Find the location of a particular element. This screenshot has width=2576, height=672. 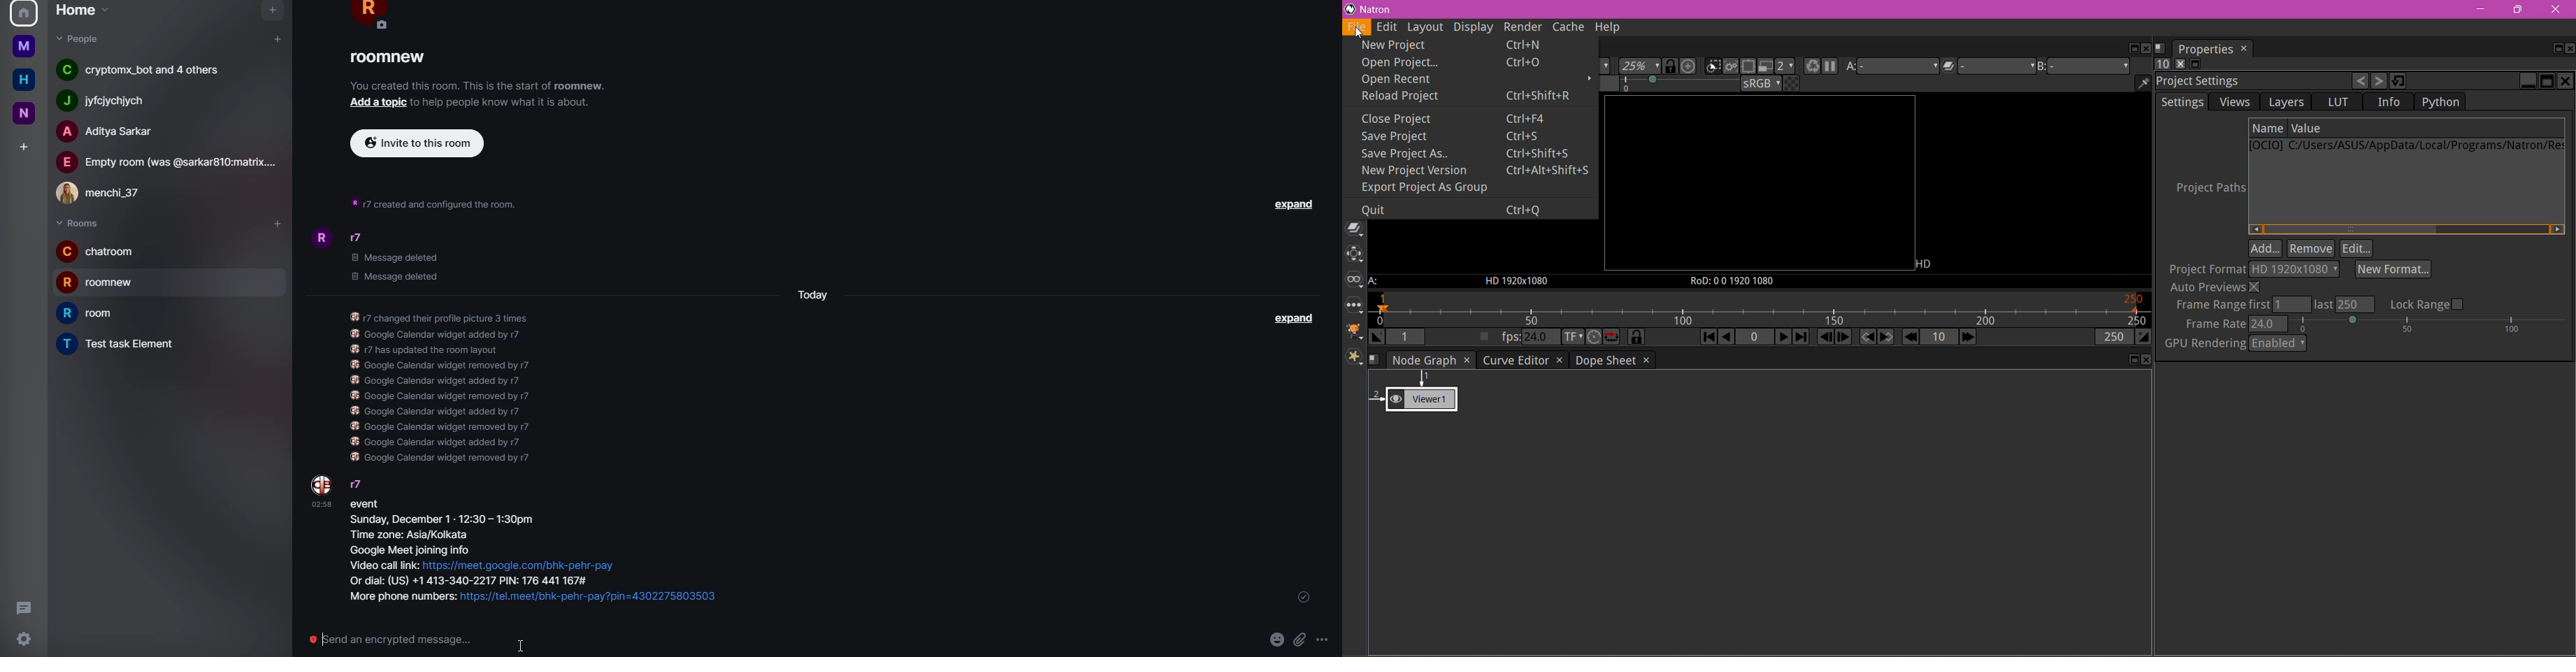

cursor is located at coordinates (521, 644).